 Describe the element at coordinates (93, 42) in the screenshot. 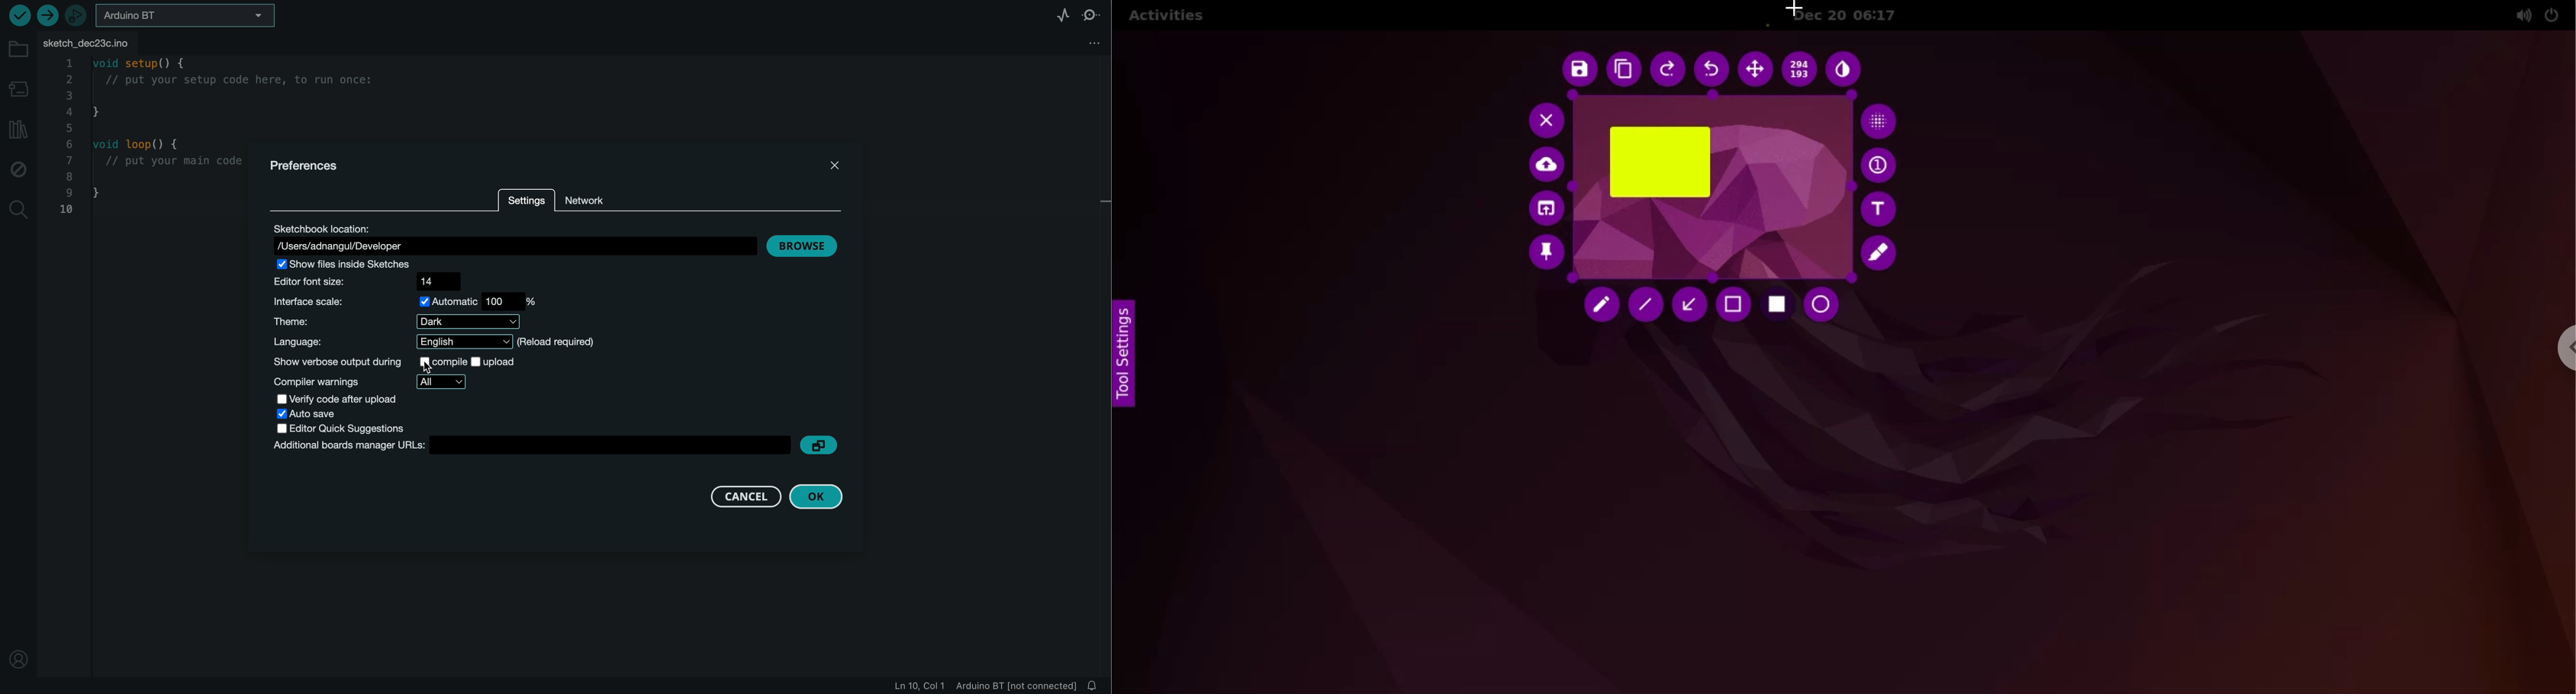

I see `file tab` at that location.